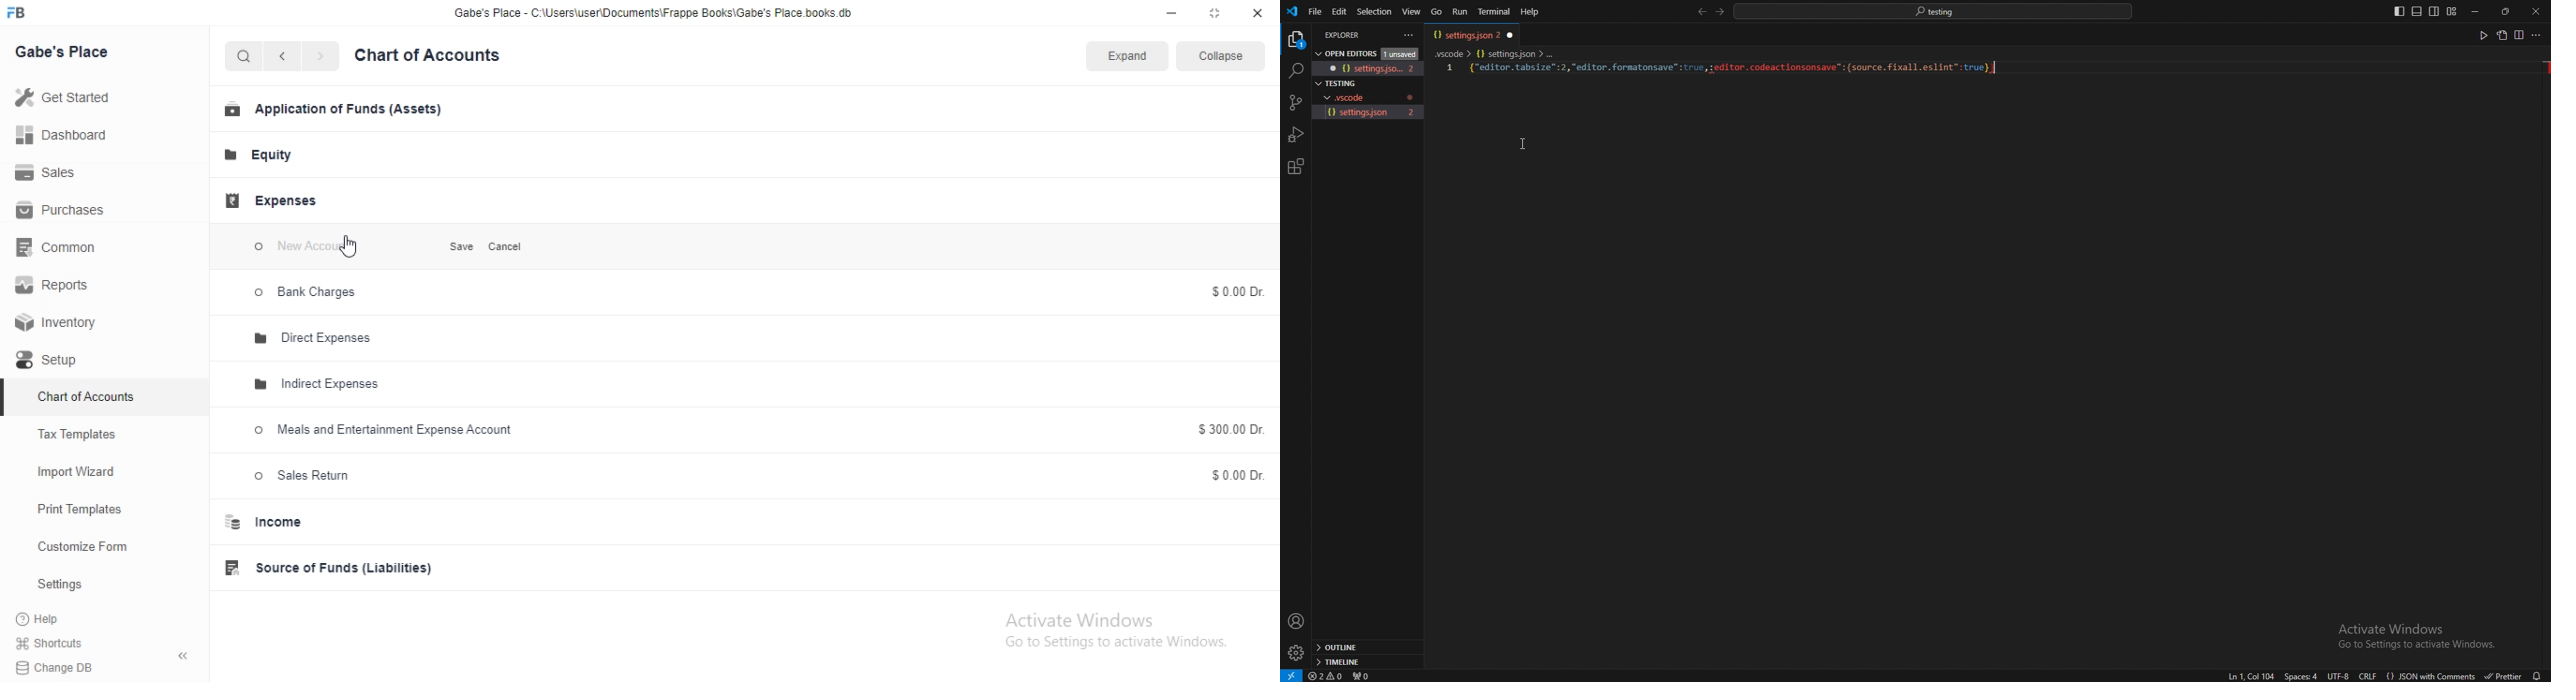  What do you see at coordinates (454, 246) in the screenshot?
I see `Save.` at bounding box center [454, 246].